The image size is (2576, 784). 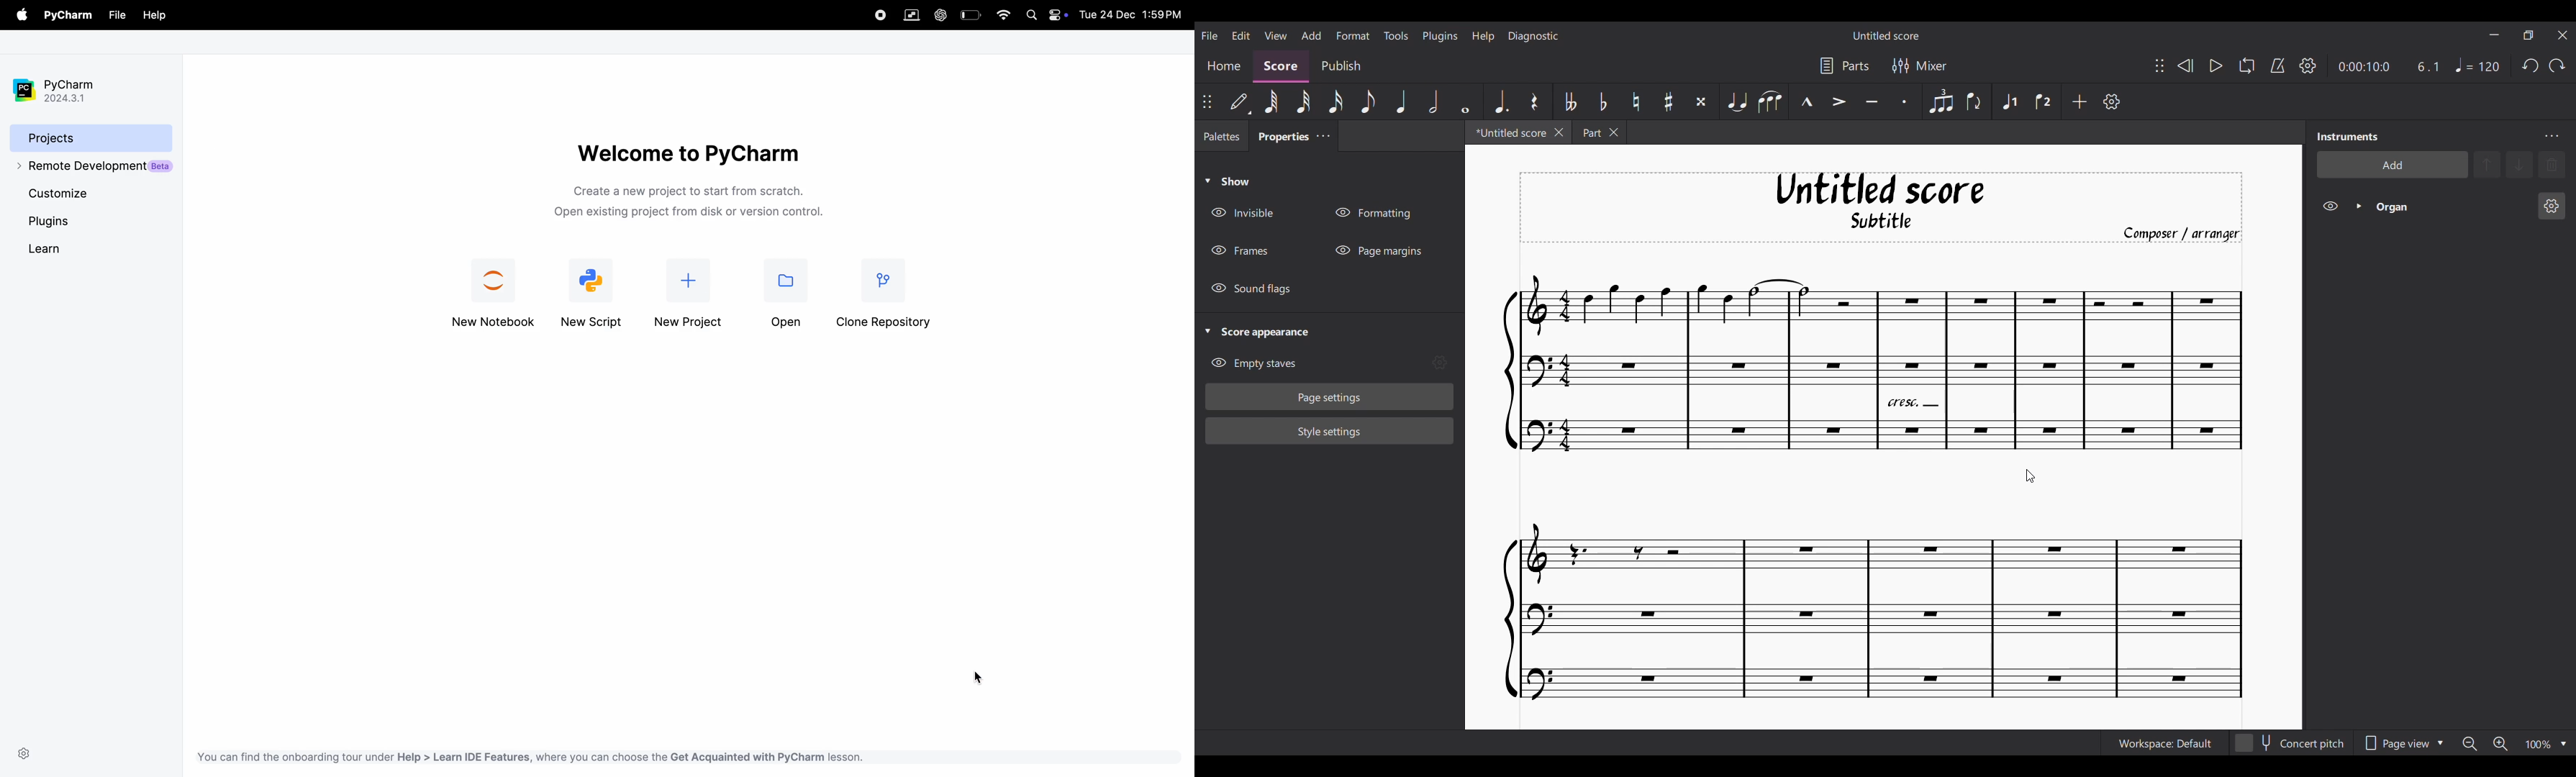 What do you see at coordinates (1352, 35) in the screenshot?
I see `Format menu` at bounding box center [1352, 35].